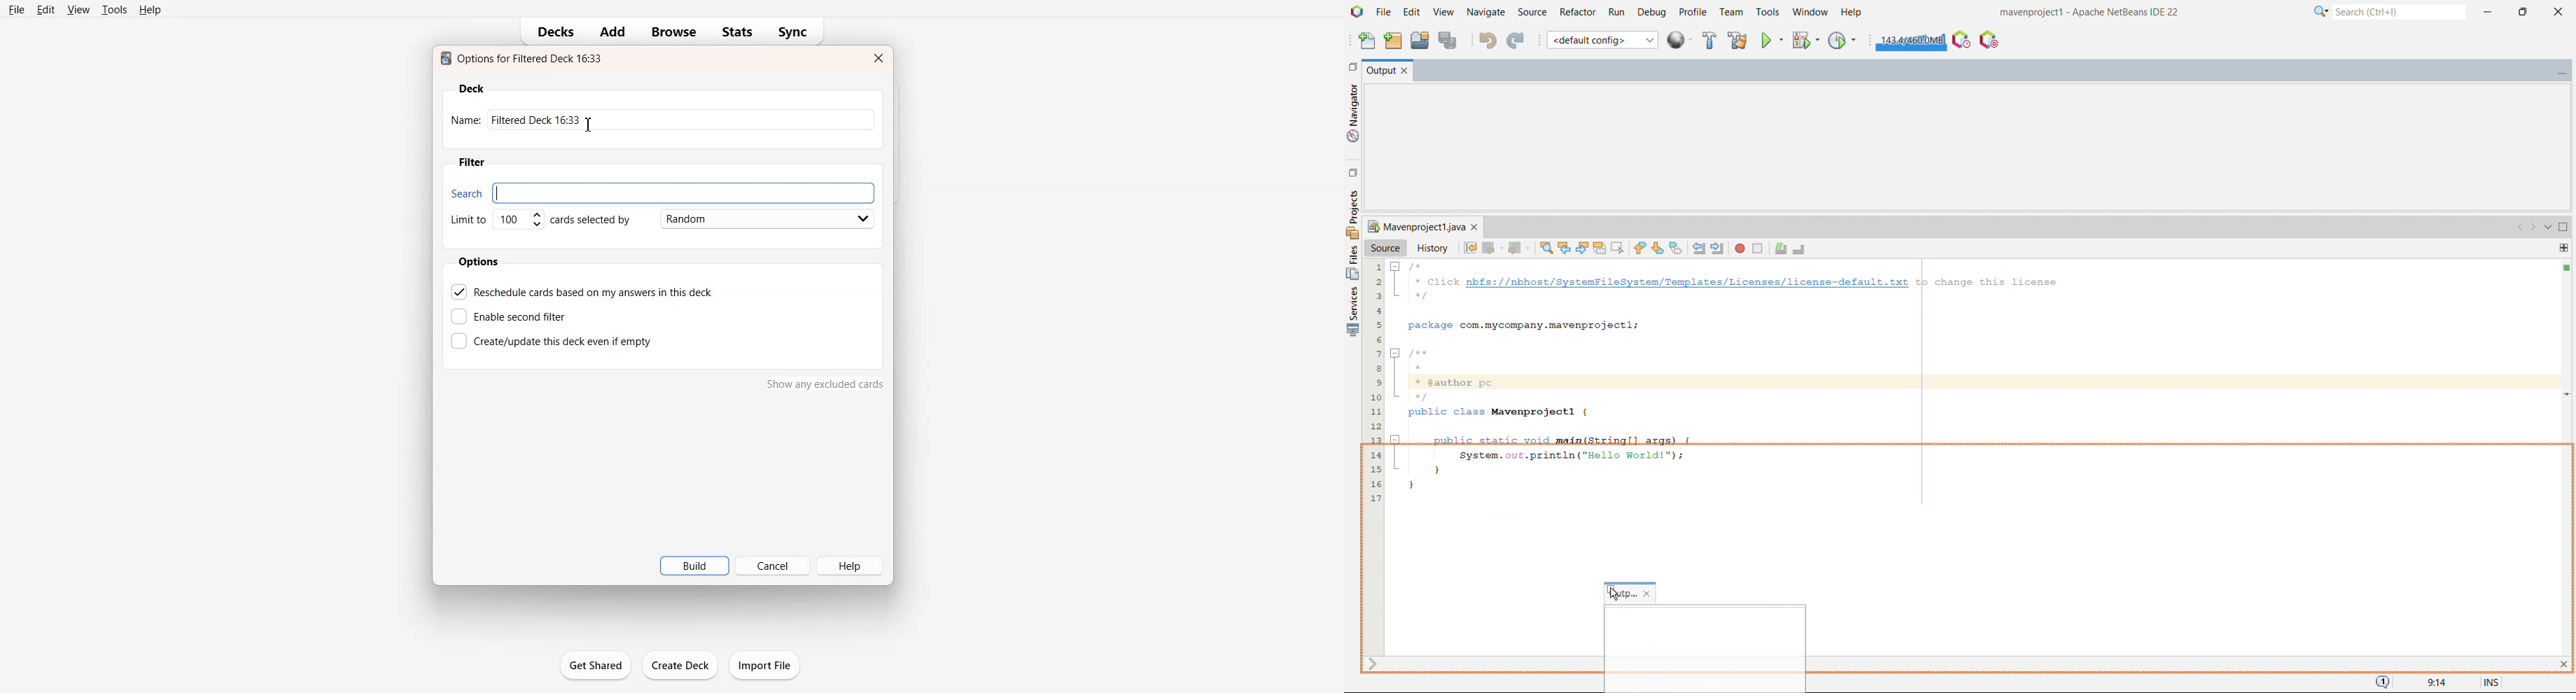 The image size is (2576, 700). I want to click on Card Selected by Random, so click(716, 218).